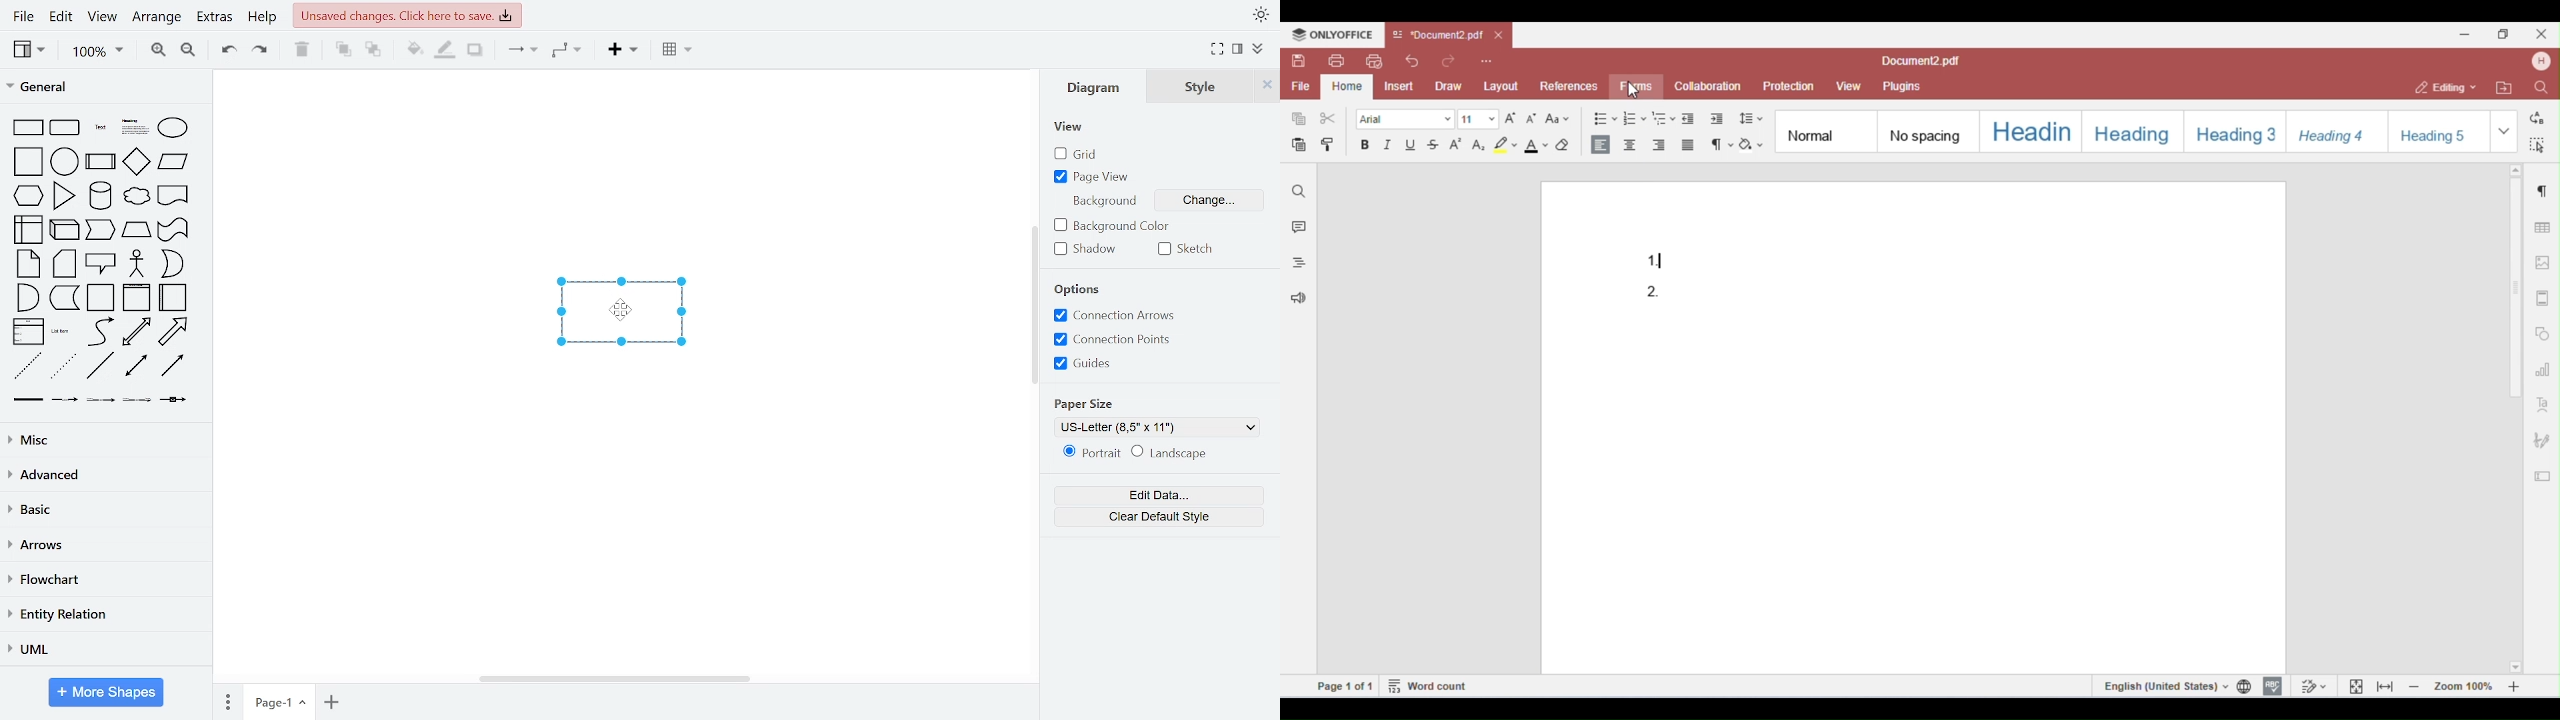 This screenshot has height=728, width=2576. What do you see at coordinates (172, 230) in the screenshot?
I see `general shapes` at bounding box center [172, 230].